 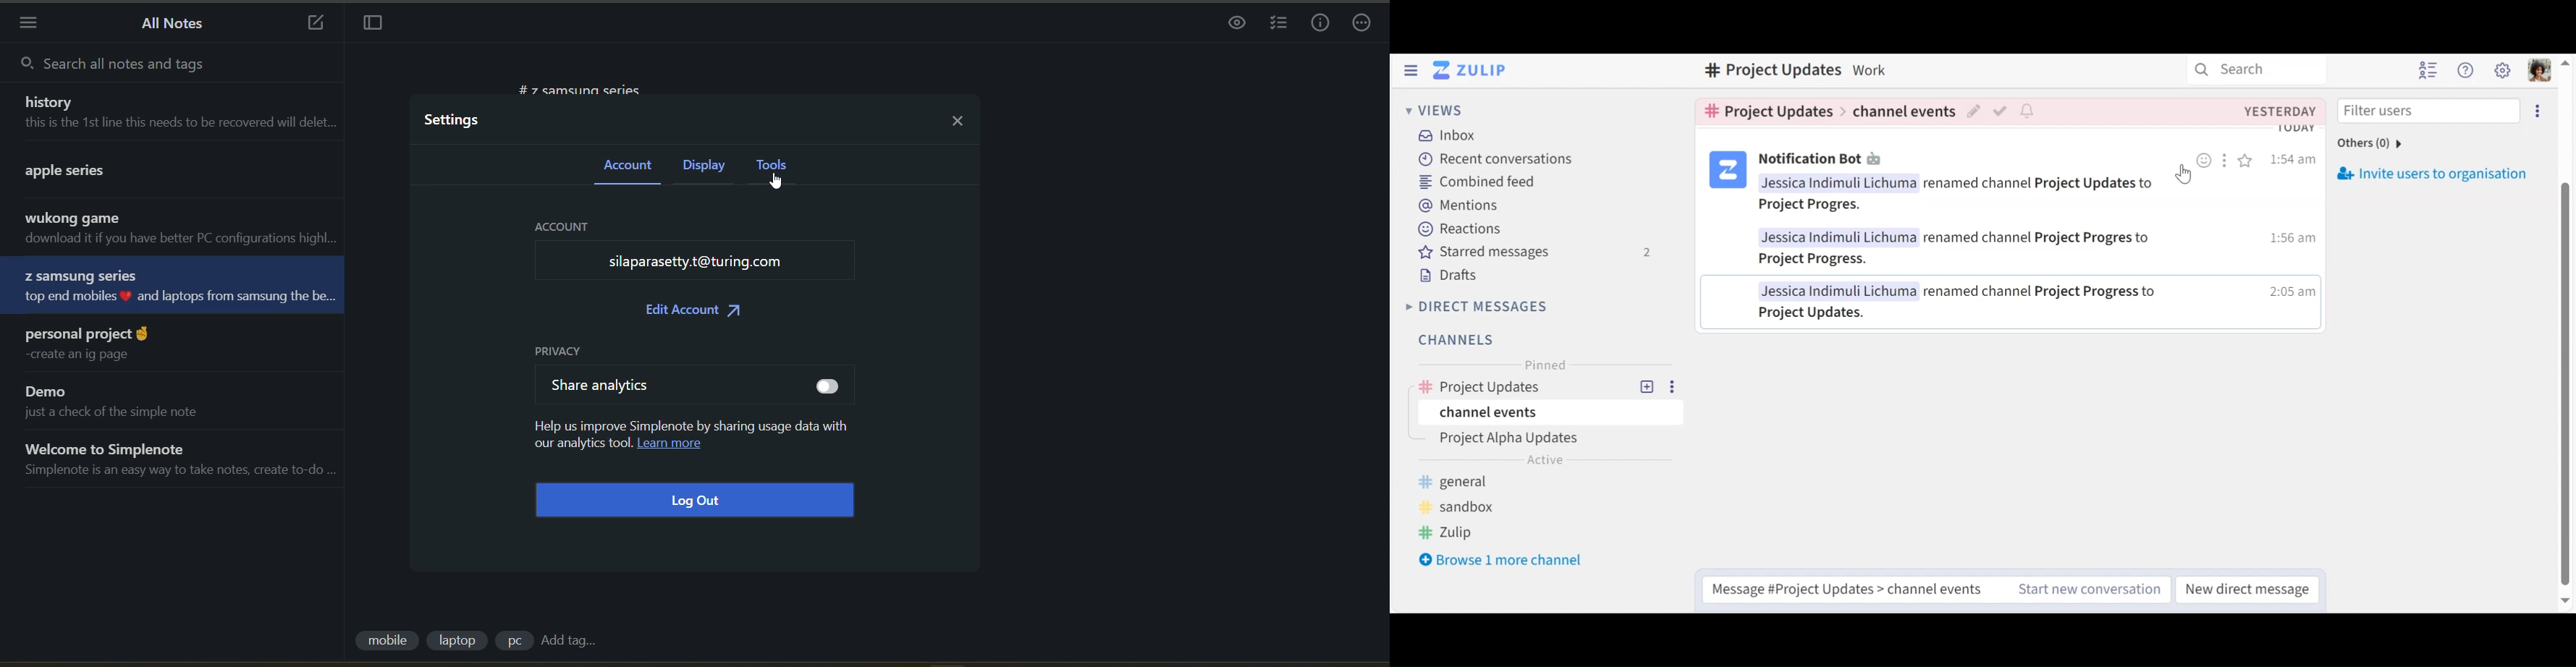 I want to click on add tag, so click(x=573, y=641).